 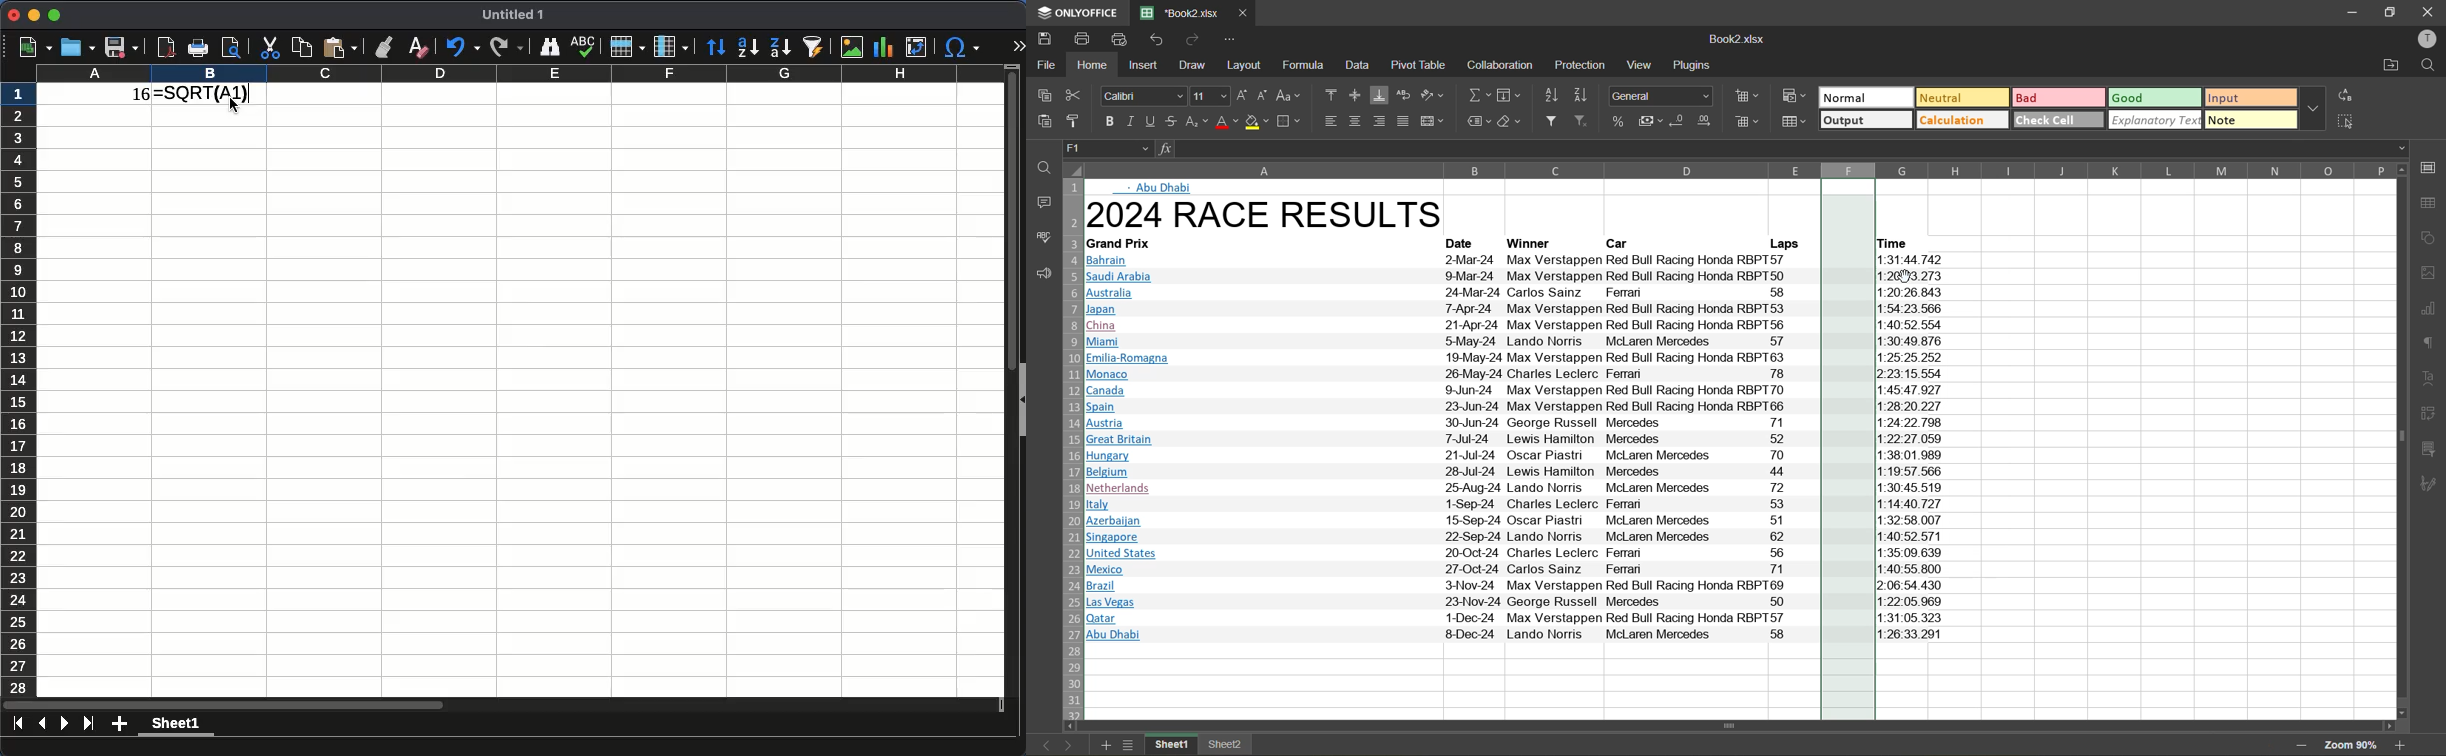 What do you see at coordinates (1445, 374) in the screenshot?
I see `Monaco 26-May-24 Charles Leclerc Ferran 78 2-23:15.55¢` at bounding box center [1445, 374].